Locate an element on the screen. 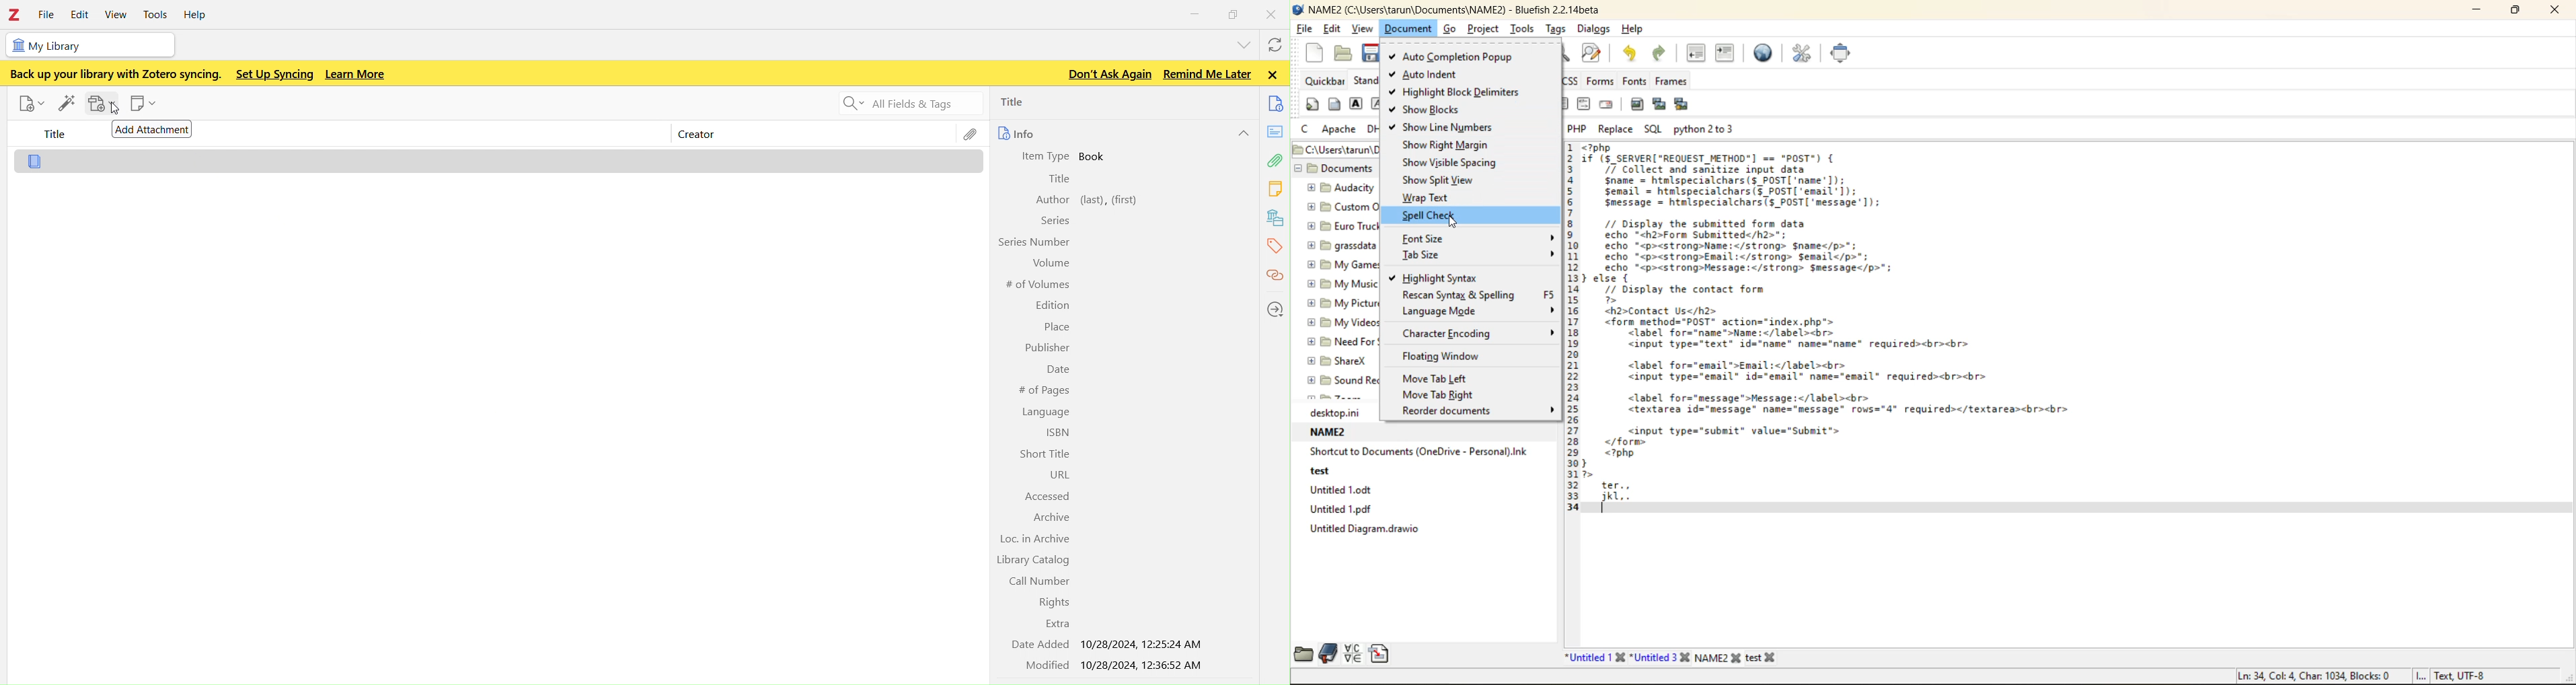 The height and width of the screenshot is (700, 2576). Date Added is located at coordinates (1037, 645).